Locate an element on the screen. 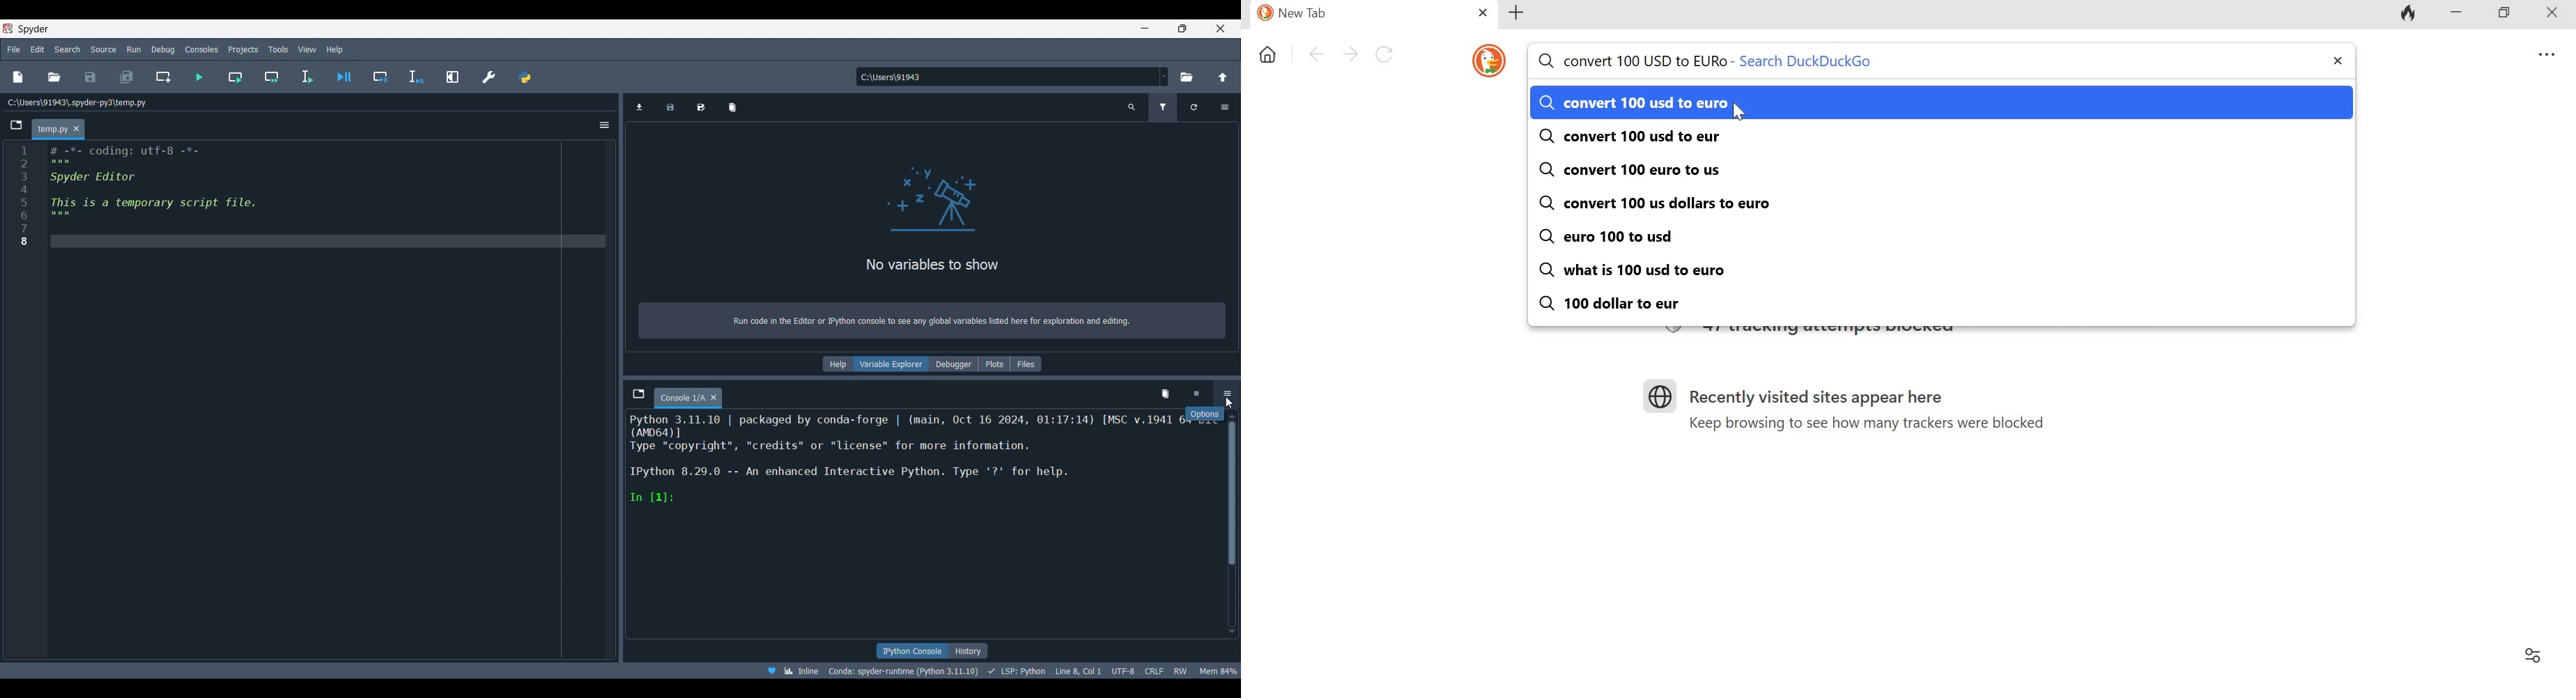  Run current cell is located at coordinates (235, 76).